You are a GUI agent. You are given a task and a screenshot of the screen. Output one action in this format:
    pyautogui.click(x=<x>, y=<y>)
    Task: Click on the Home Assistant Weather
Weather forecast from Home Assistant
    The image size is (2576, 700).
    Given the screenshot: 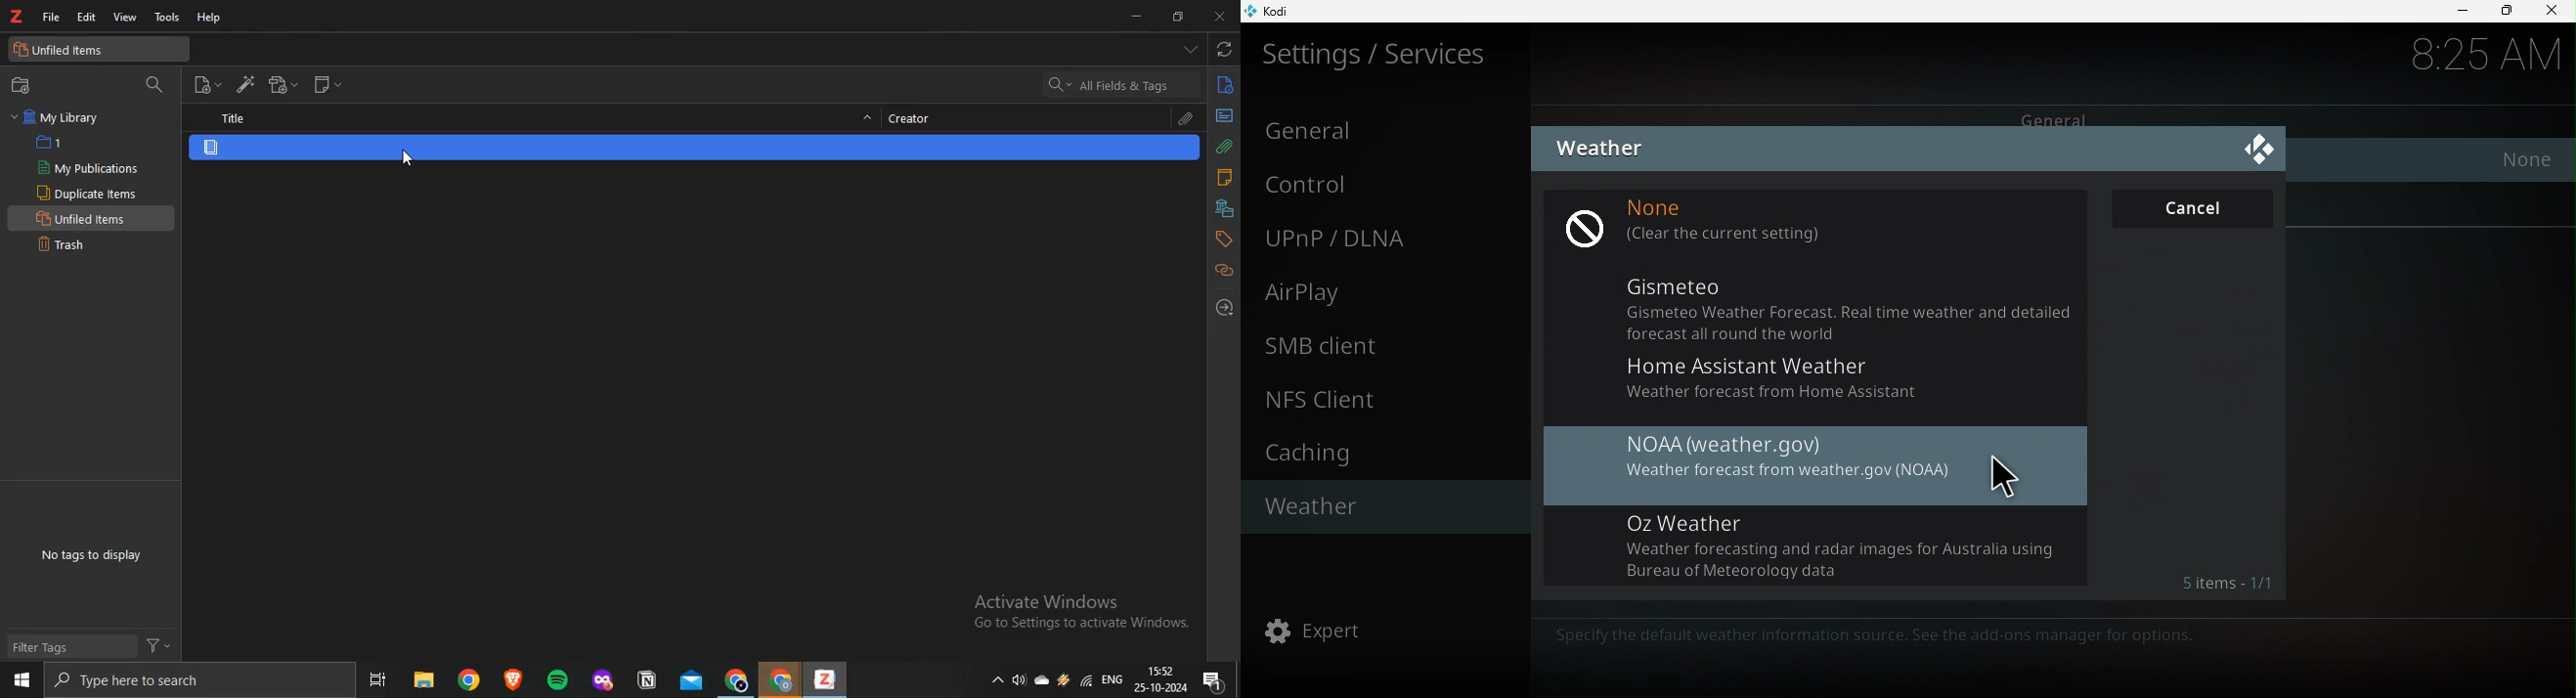 What is the action you would take?
    pyautogui.click(x=1794, y=381)
    